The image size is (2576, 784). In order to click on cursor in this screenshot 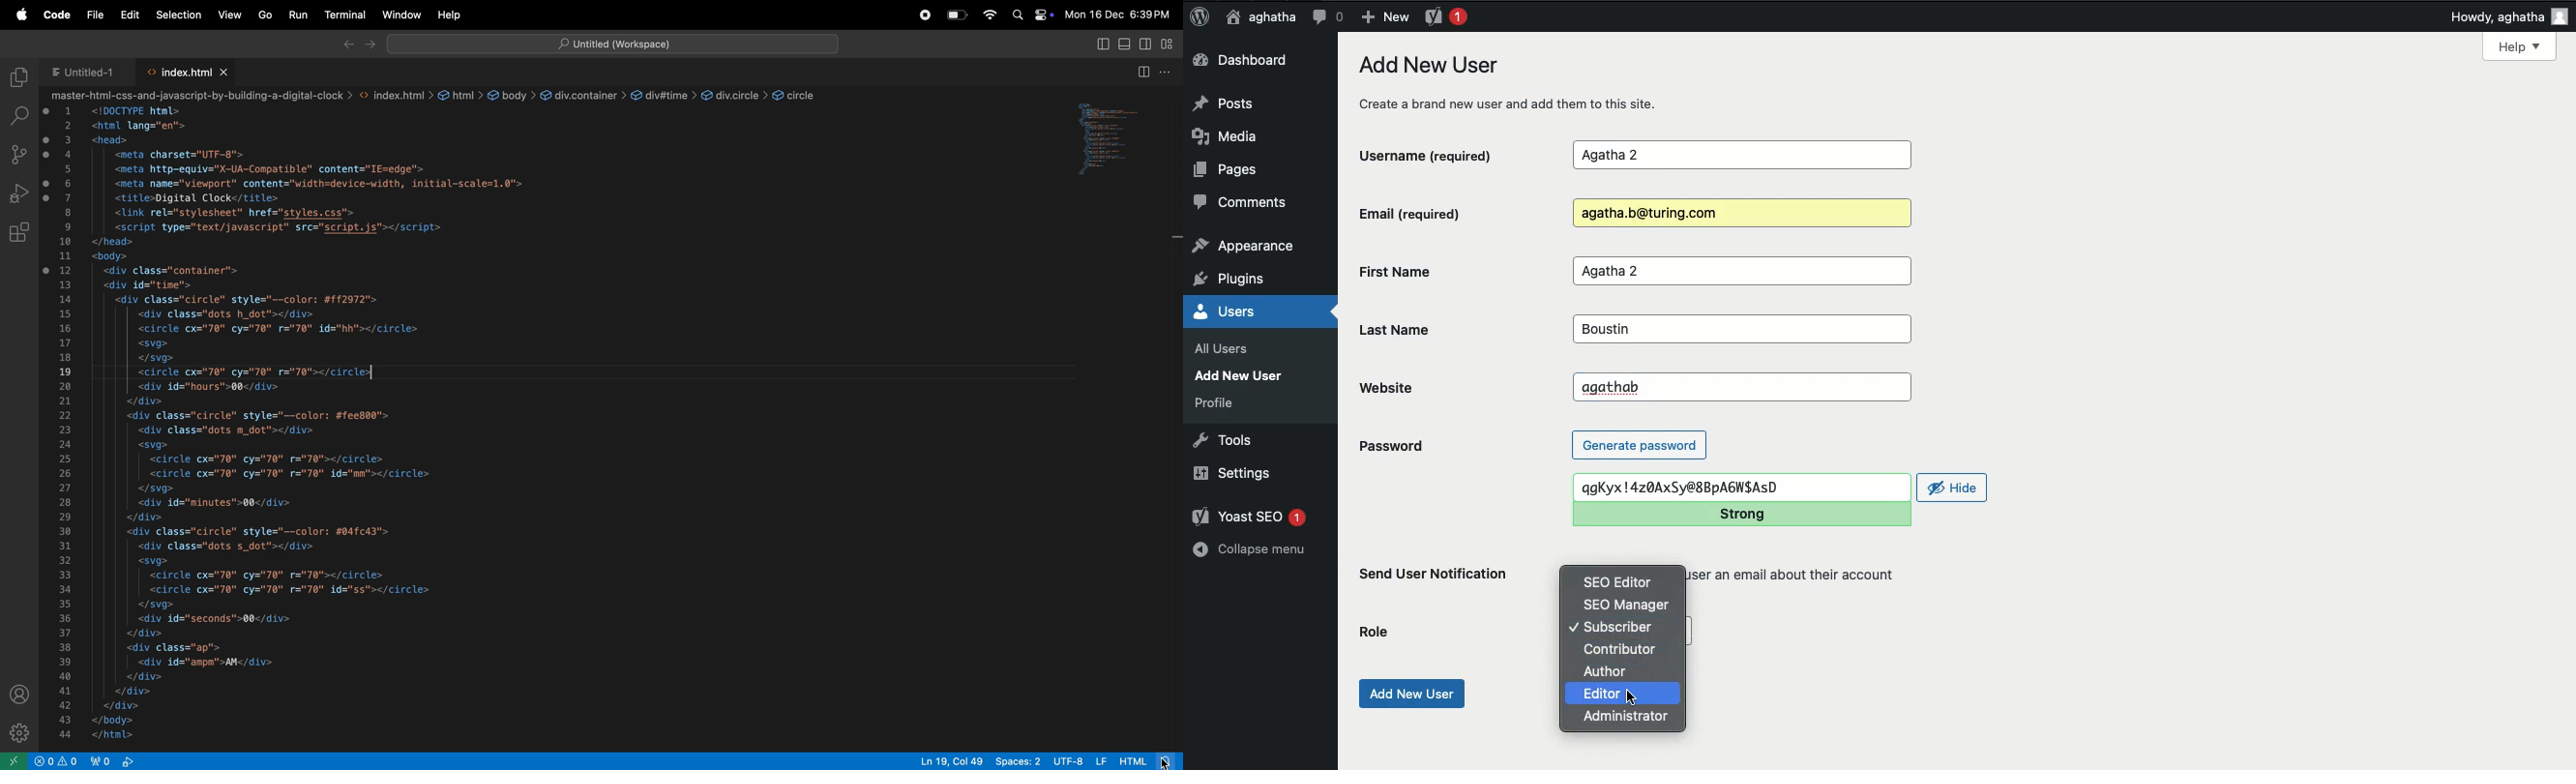, I will do `click(1630, 696)`.